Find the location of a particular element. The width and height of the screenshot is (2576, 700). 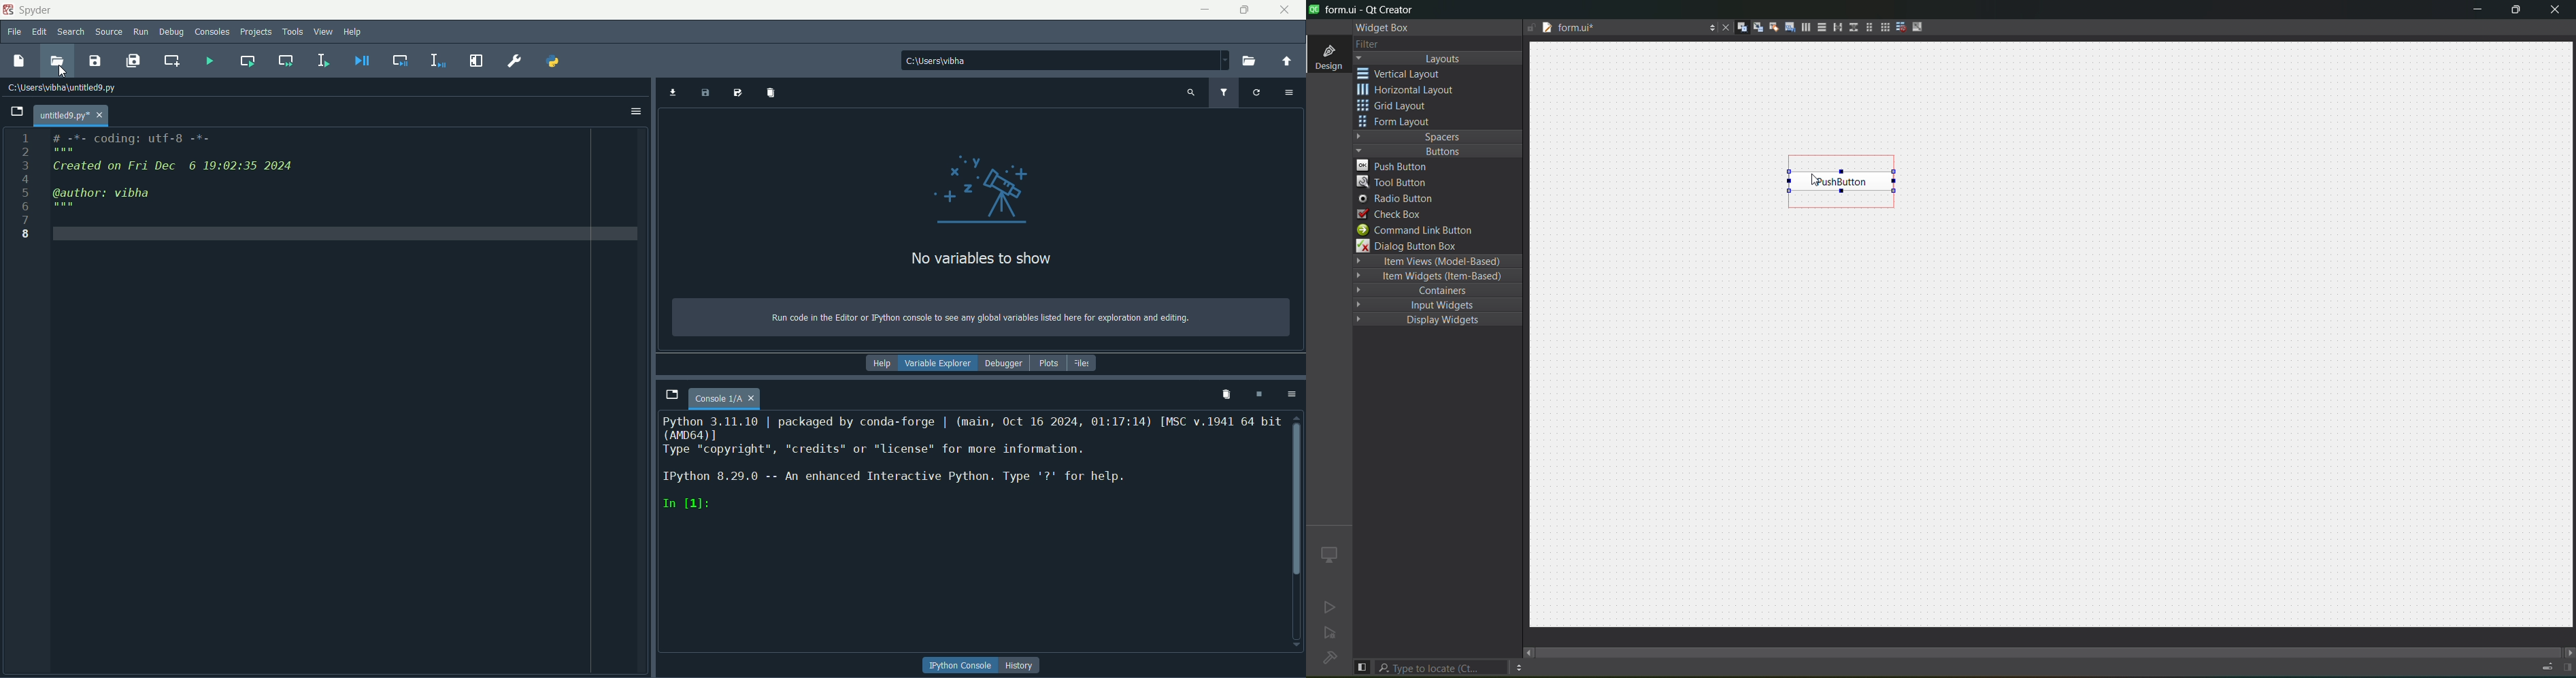

help is located at coordinates (884, 364).